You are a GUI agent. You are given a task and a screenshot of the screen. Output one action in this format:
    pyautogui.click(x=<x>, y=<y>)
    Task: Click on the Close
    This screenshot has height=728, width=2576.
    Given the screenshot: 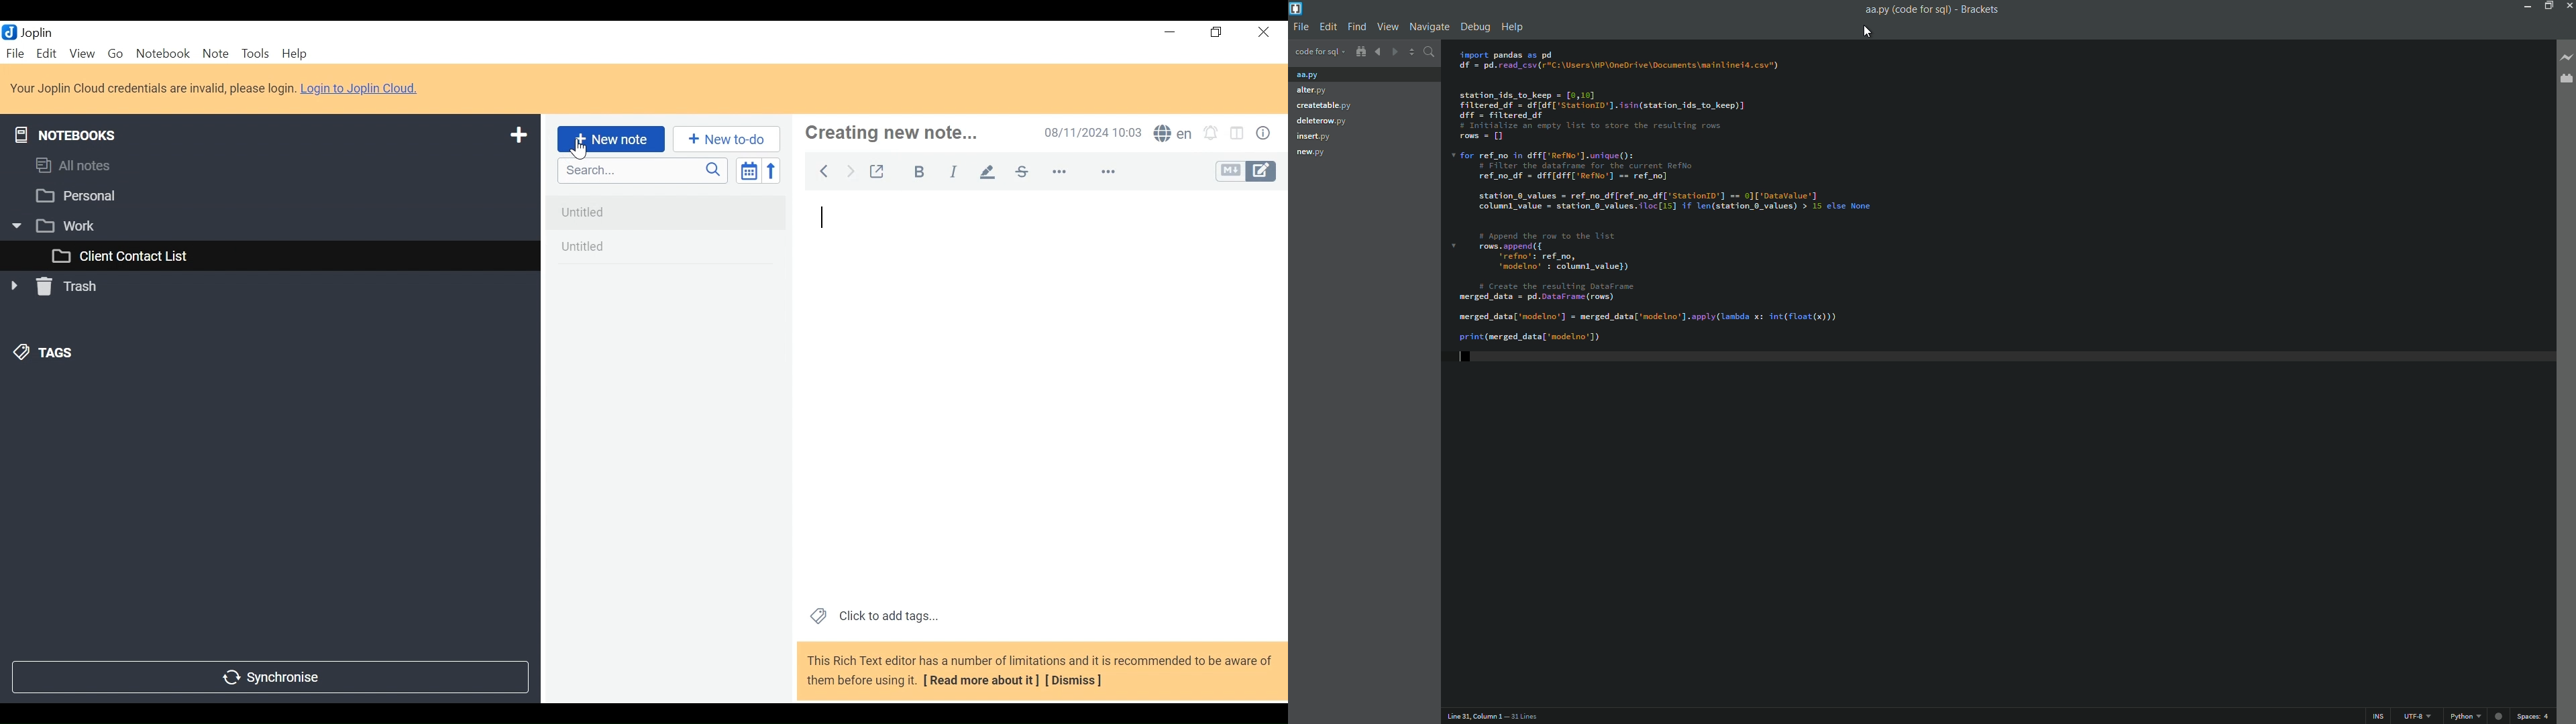 What is the action you would take?
    pyautogui.click(x=1266, y=32)
    